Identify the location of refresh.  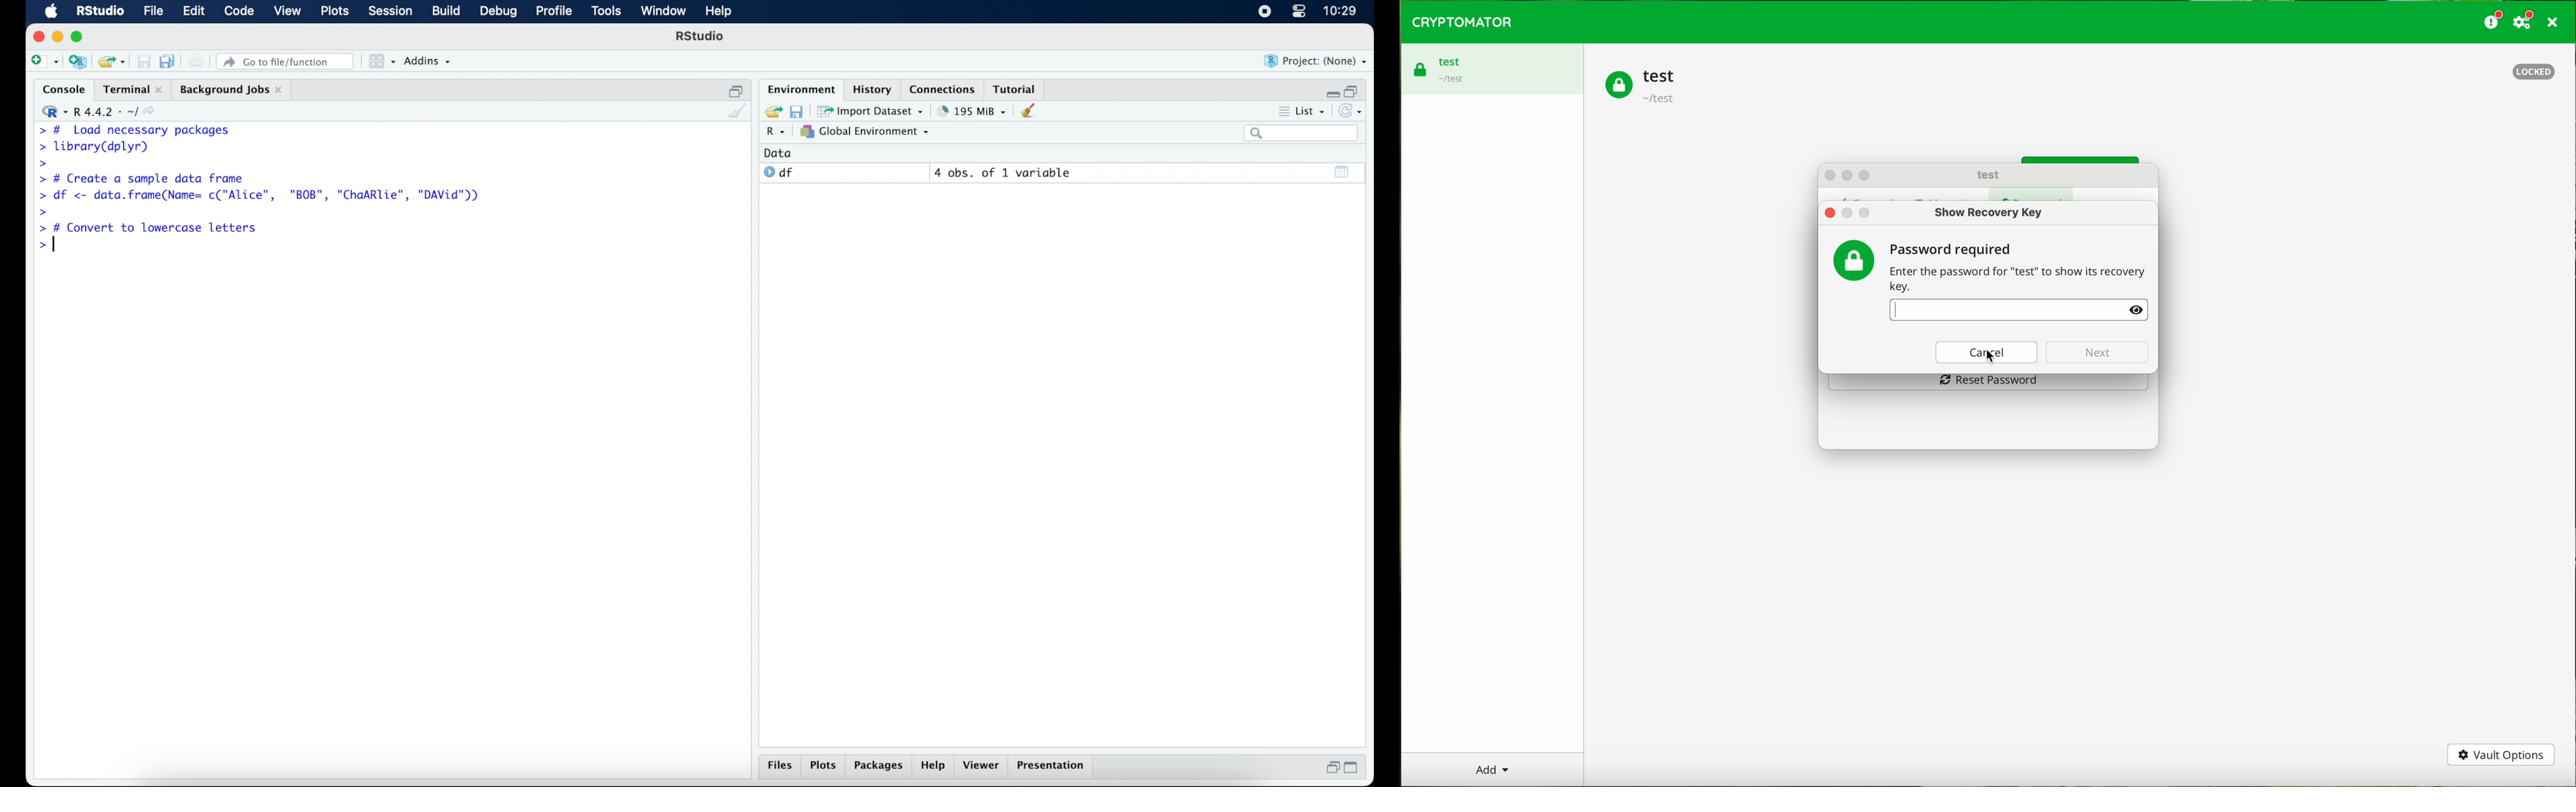
(1353, 112).